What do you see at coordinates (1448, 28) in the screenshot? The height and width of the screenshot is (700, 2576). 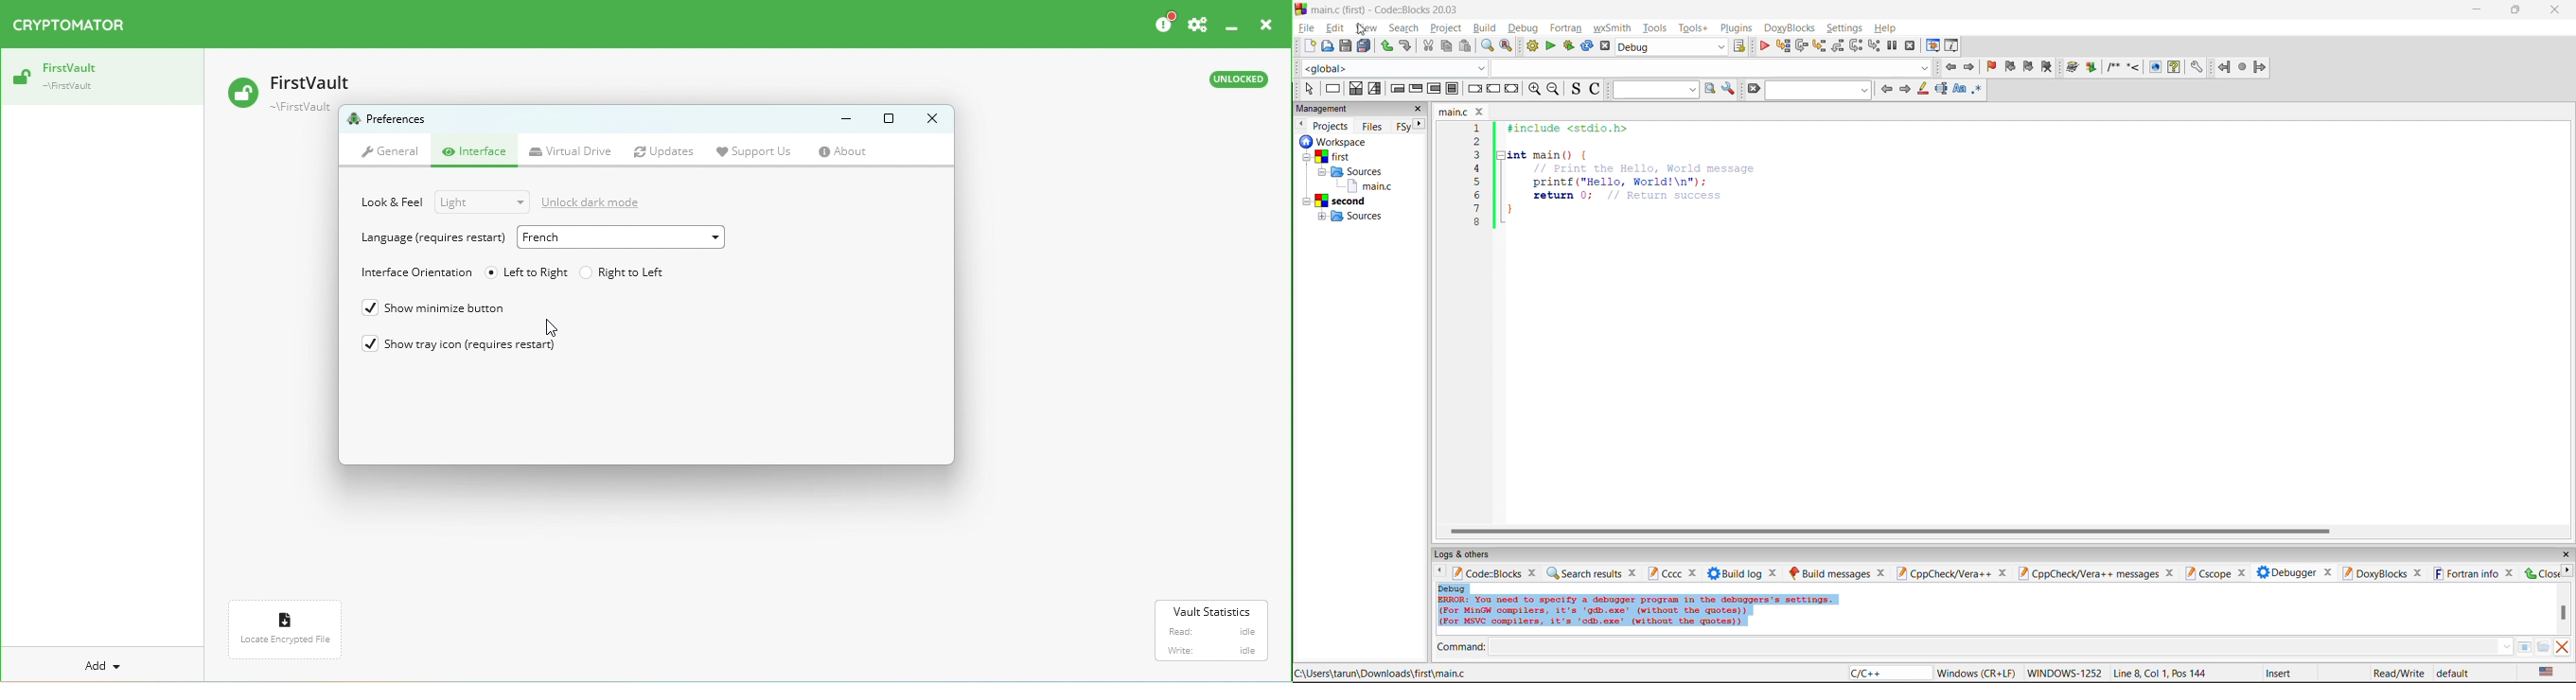 I see `project` at bounding box center [1448, 28].